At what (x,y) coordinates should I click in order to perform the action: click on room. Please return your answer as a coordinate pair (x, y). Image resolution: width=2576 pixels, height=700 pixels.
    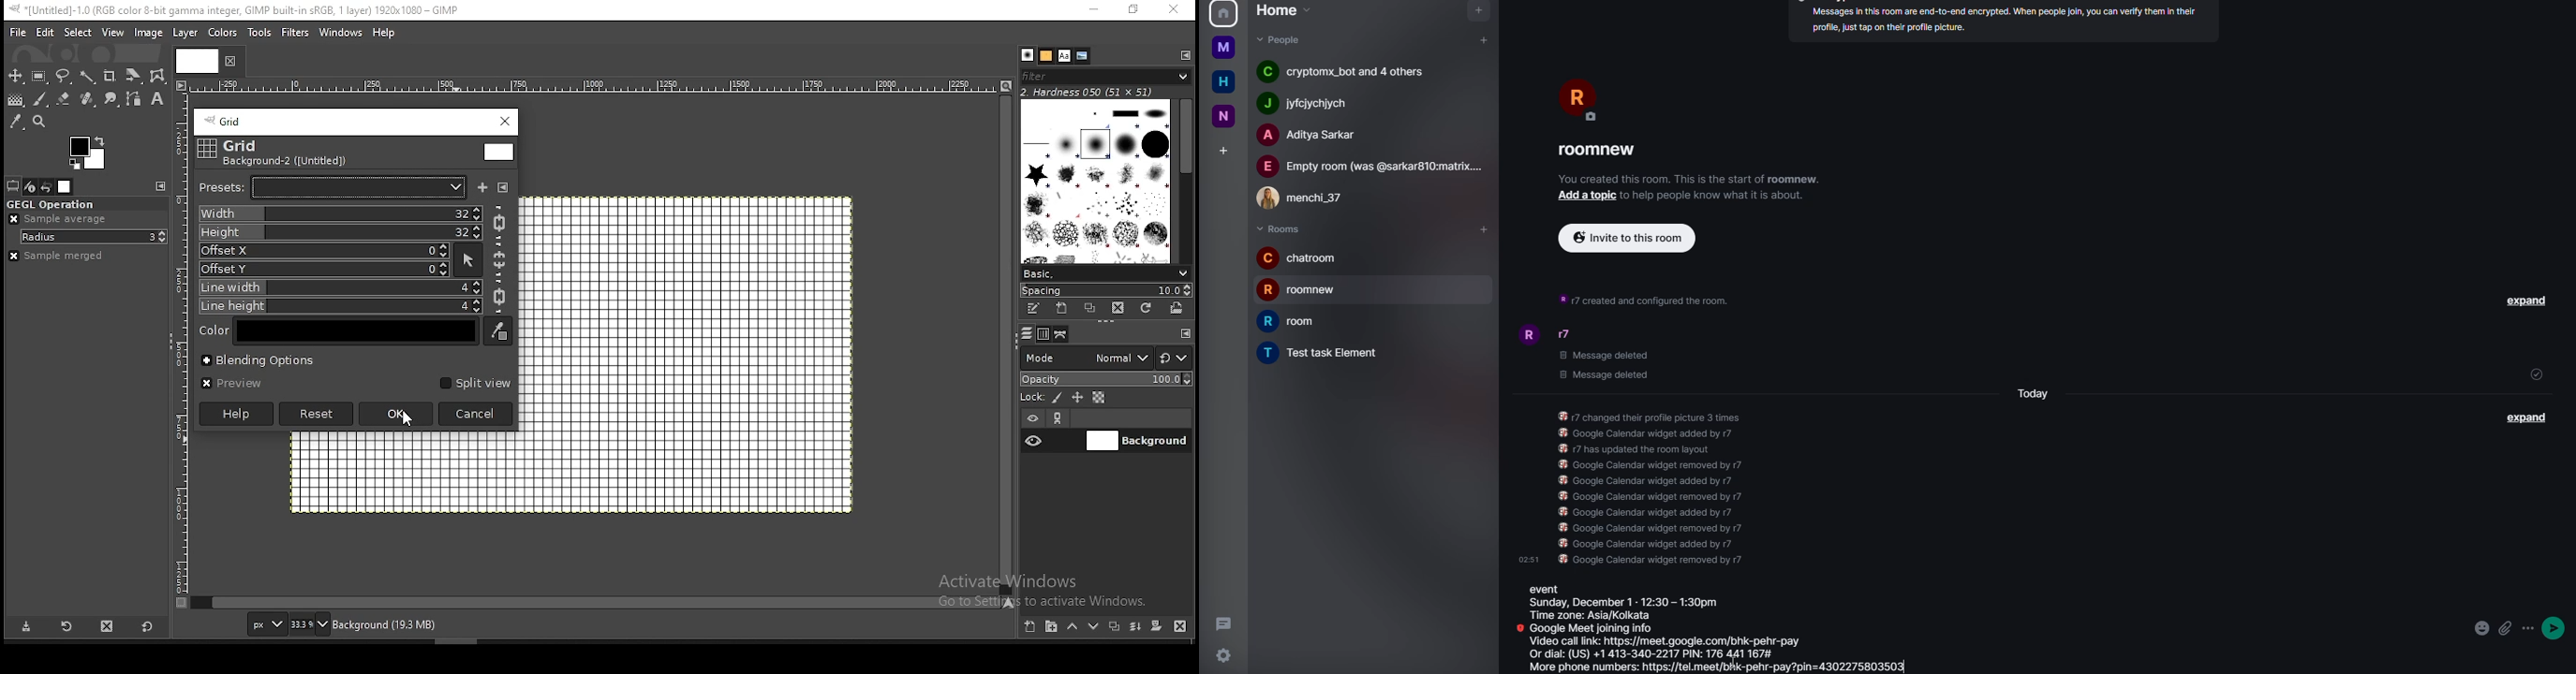
    Looking at the image, I should click on (1606, 150).